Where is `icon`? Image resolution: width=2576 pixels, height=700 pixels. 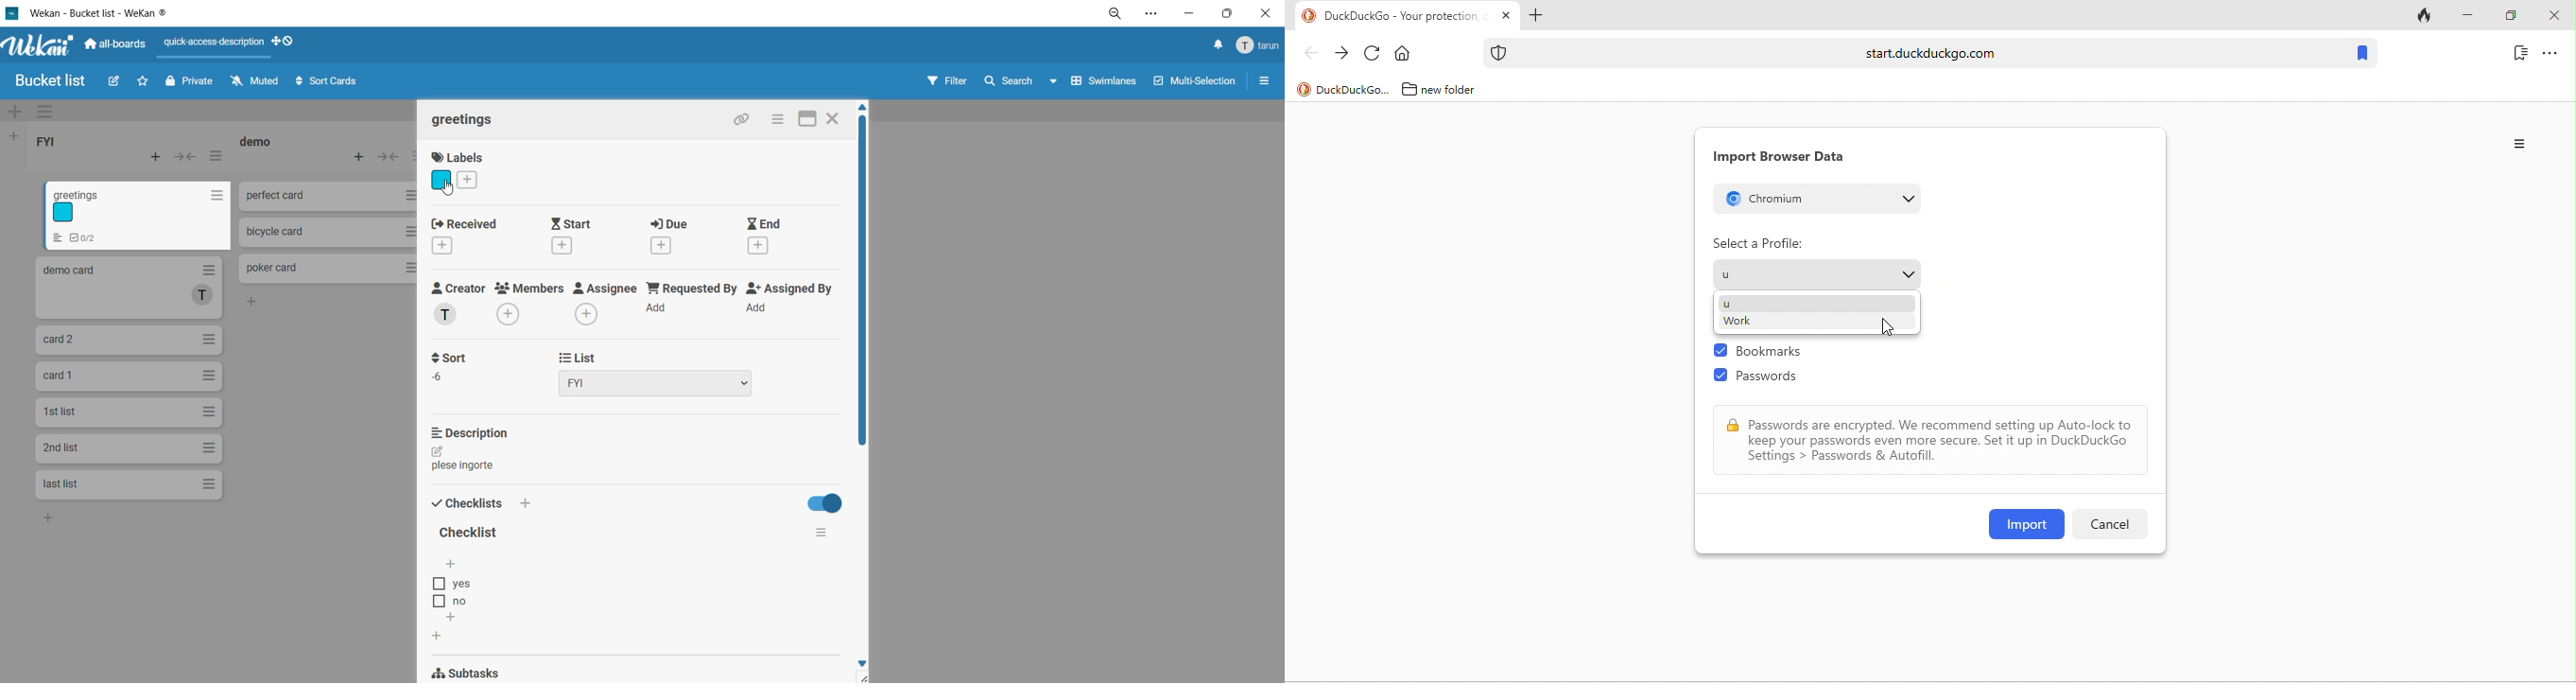 icon is located at coordinates (1309, 16).